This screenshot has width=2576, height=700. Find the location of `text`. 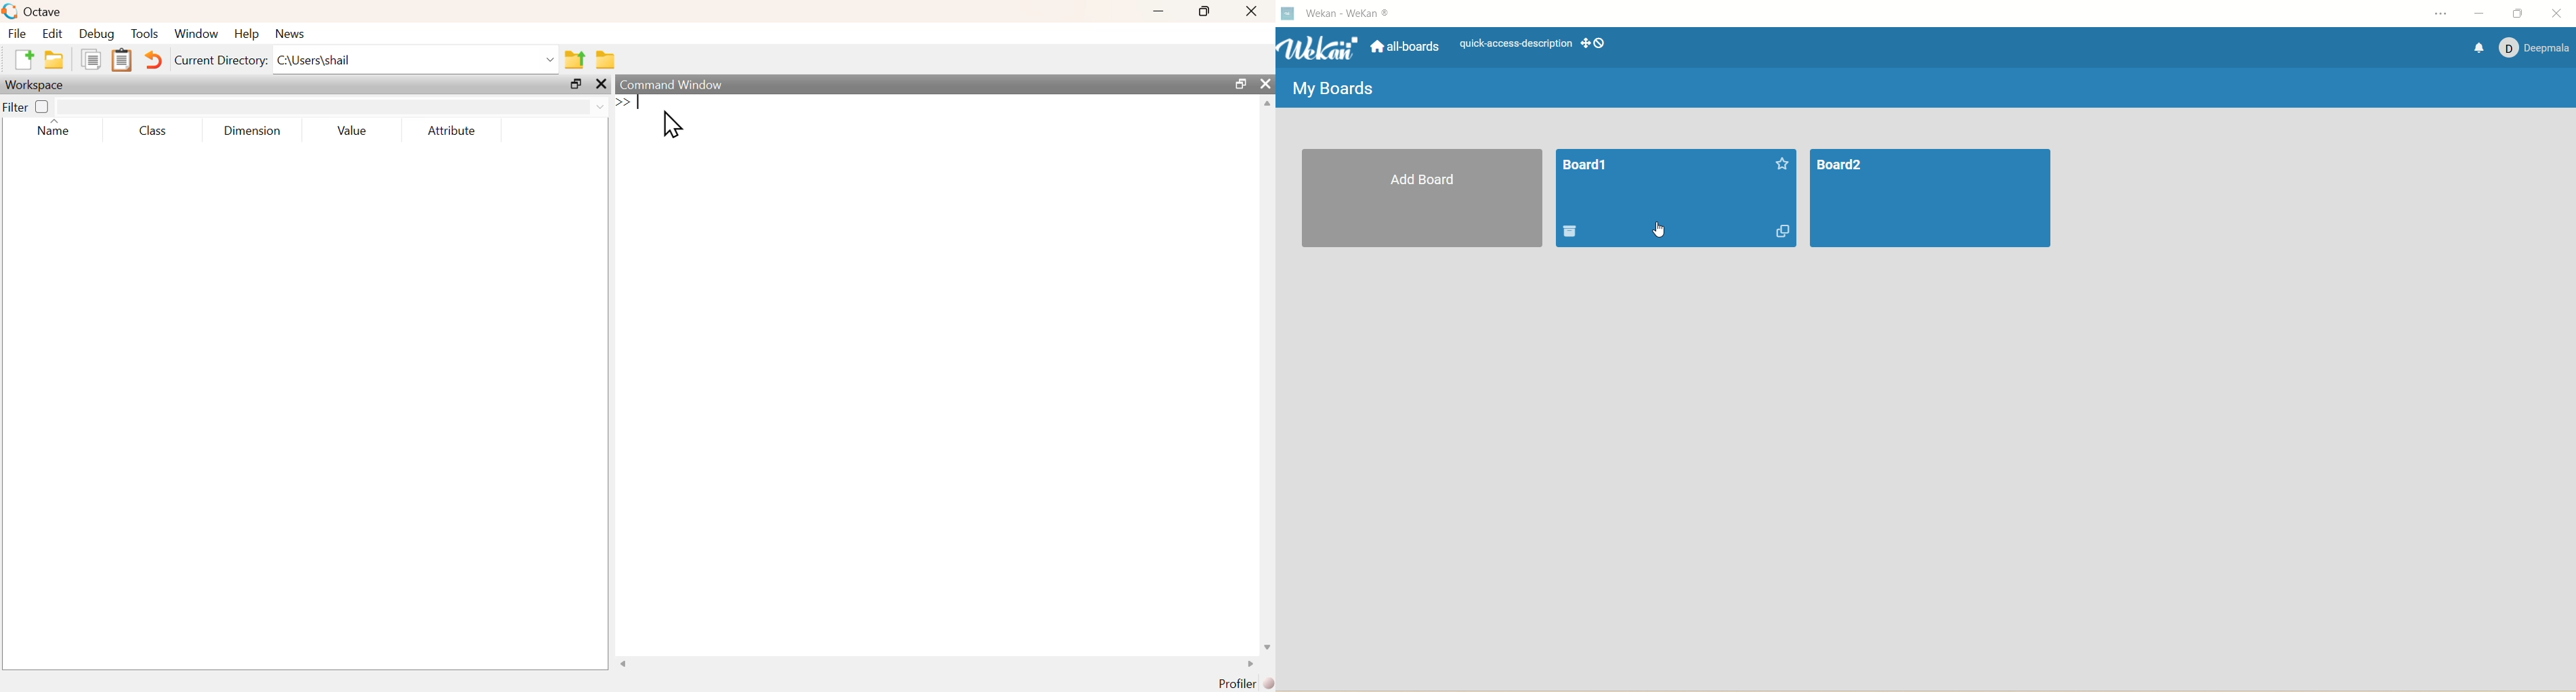

text is located at coordinates (1516, 45).